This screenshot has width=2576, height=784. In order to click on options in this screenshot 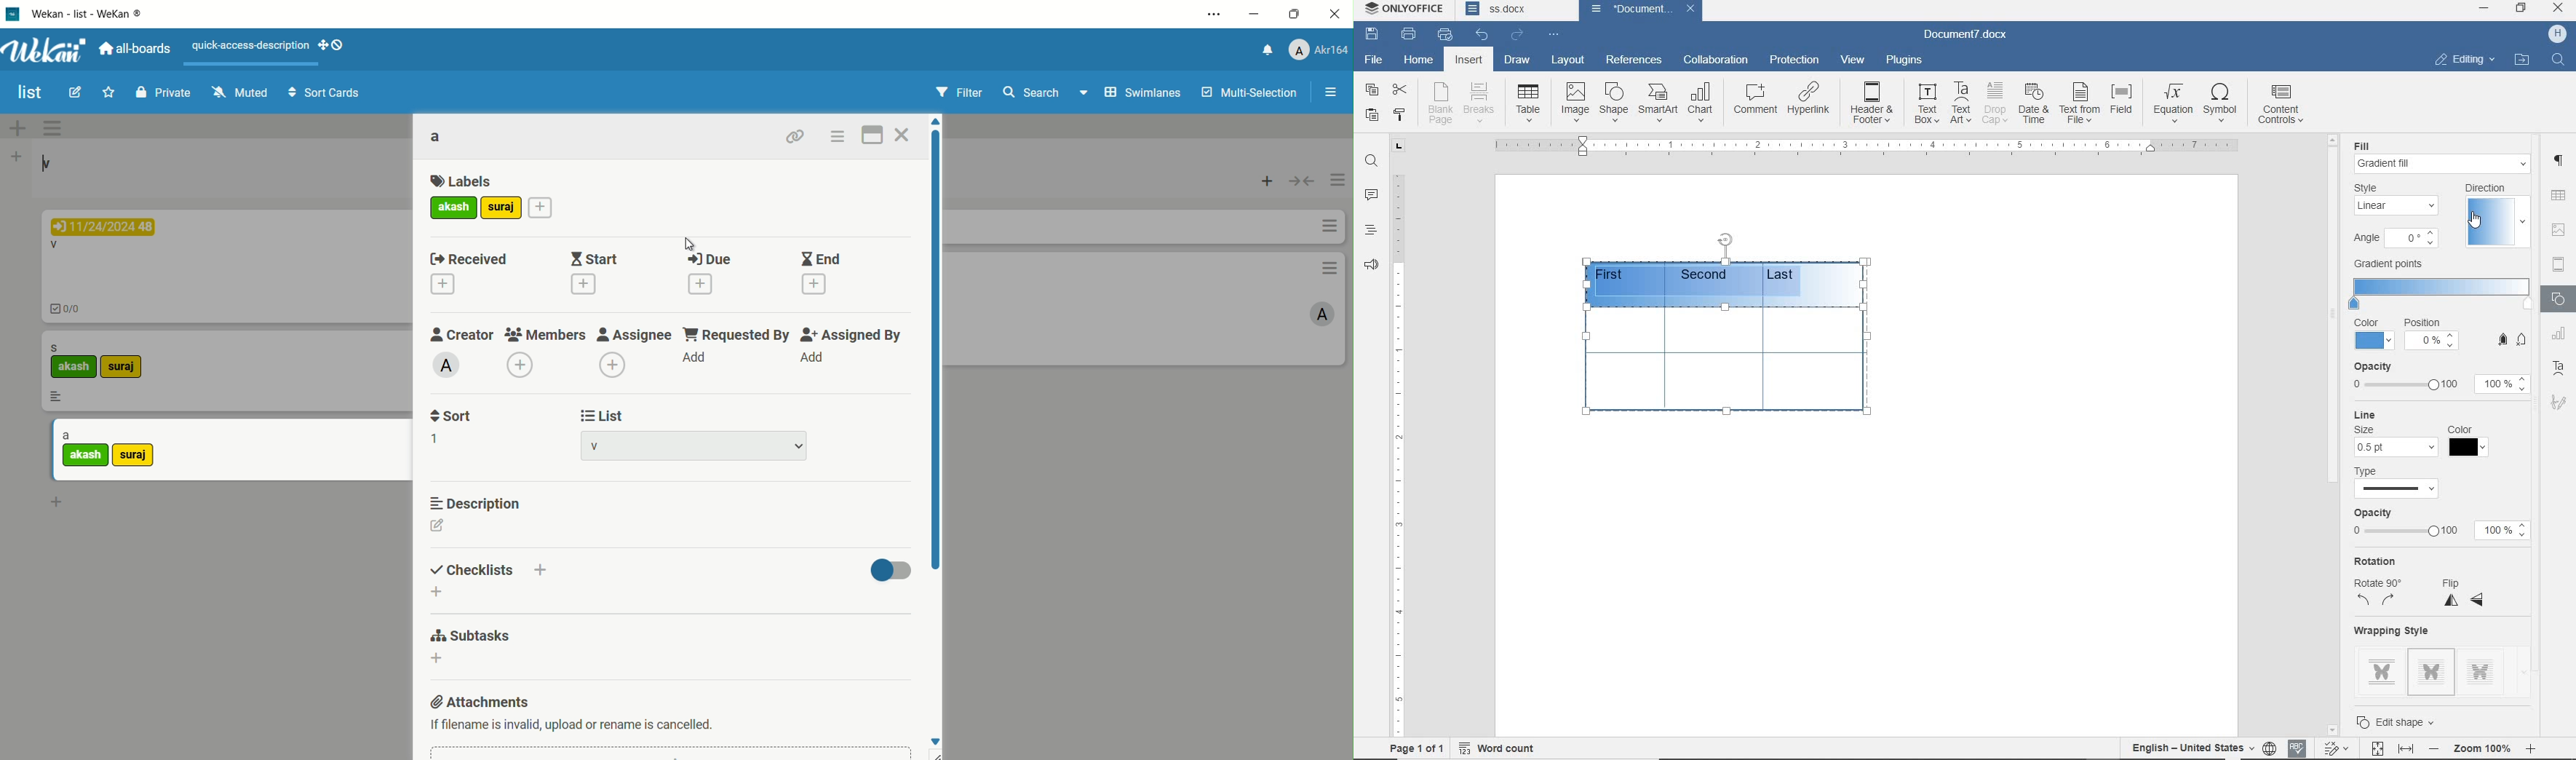, I will do `click(1327, 268)`.